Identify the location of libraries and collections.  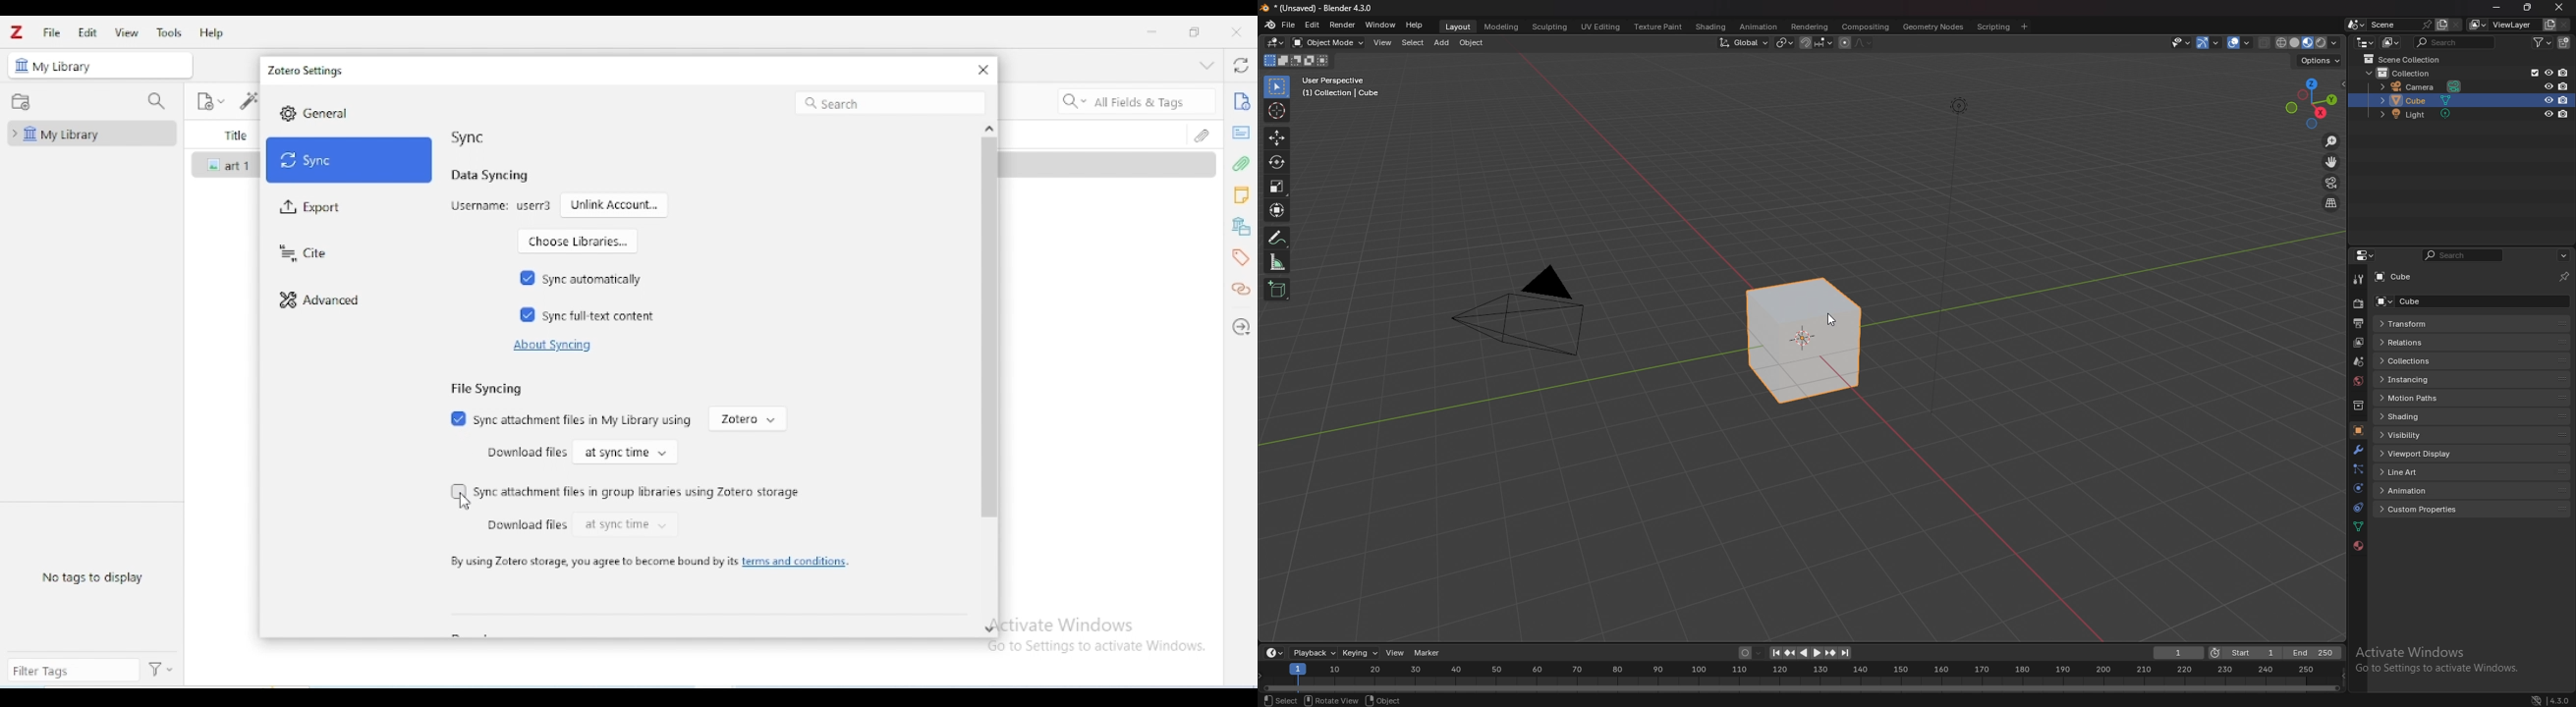
(1241, 227).